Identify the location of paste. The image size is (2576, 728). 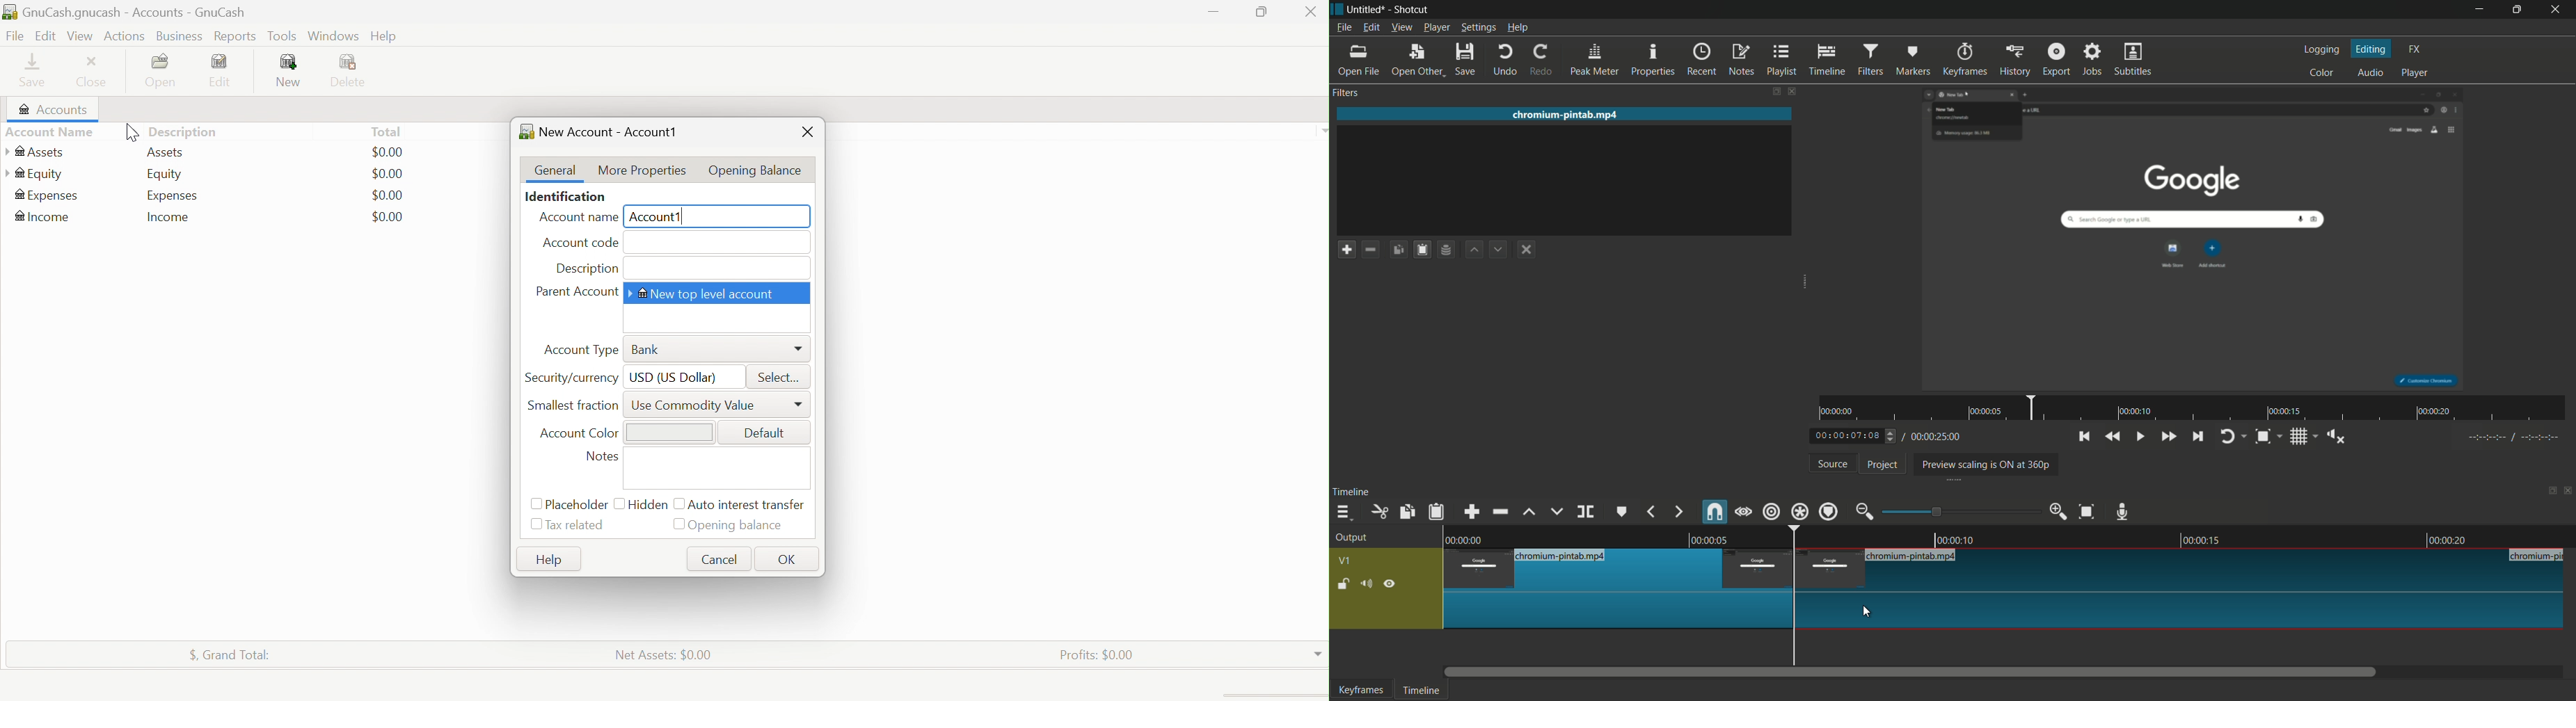
(1439, 512).